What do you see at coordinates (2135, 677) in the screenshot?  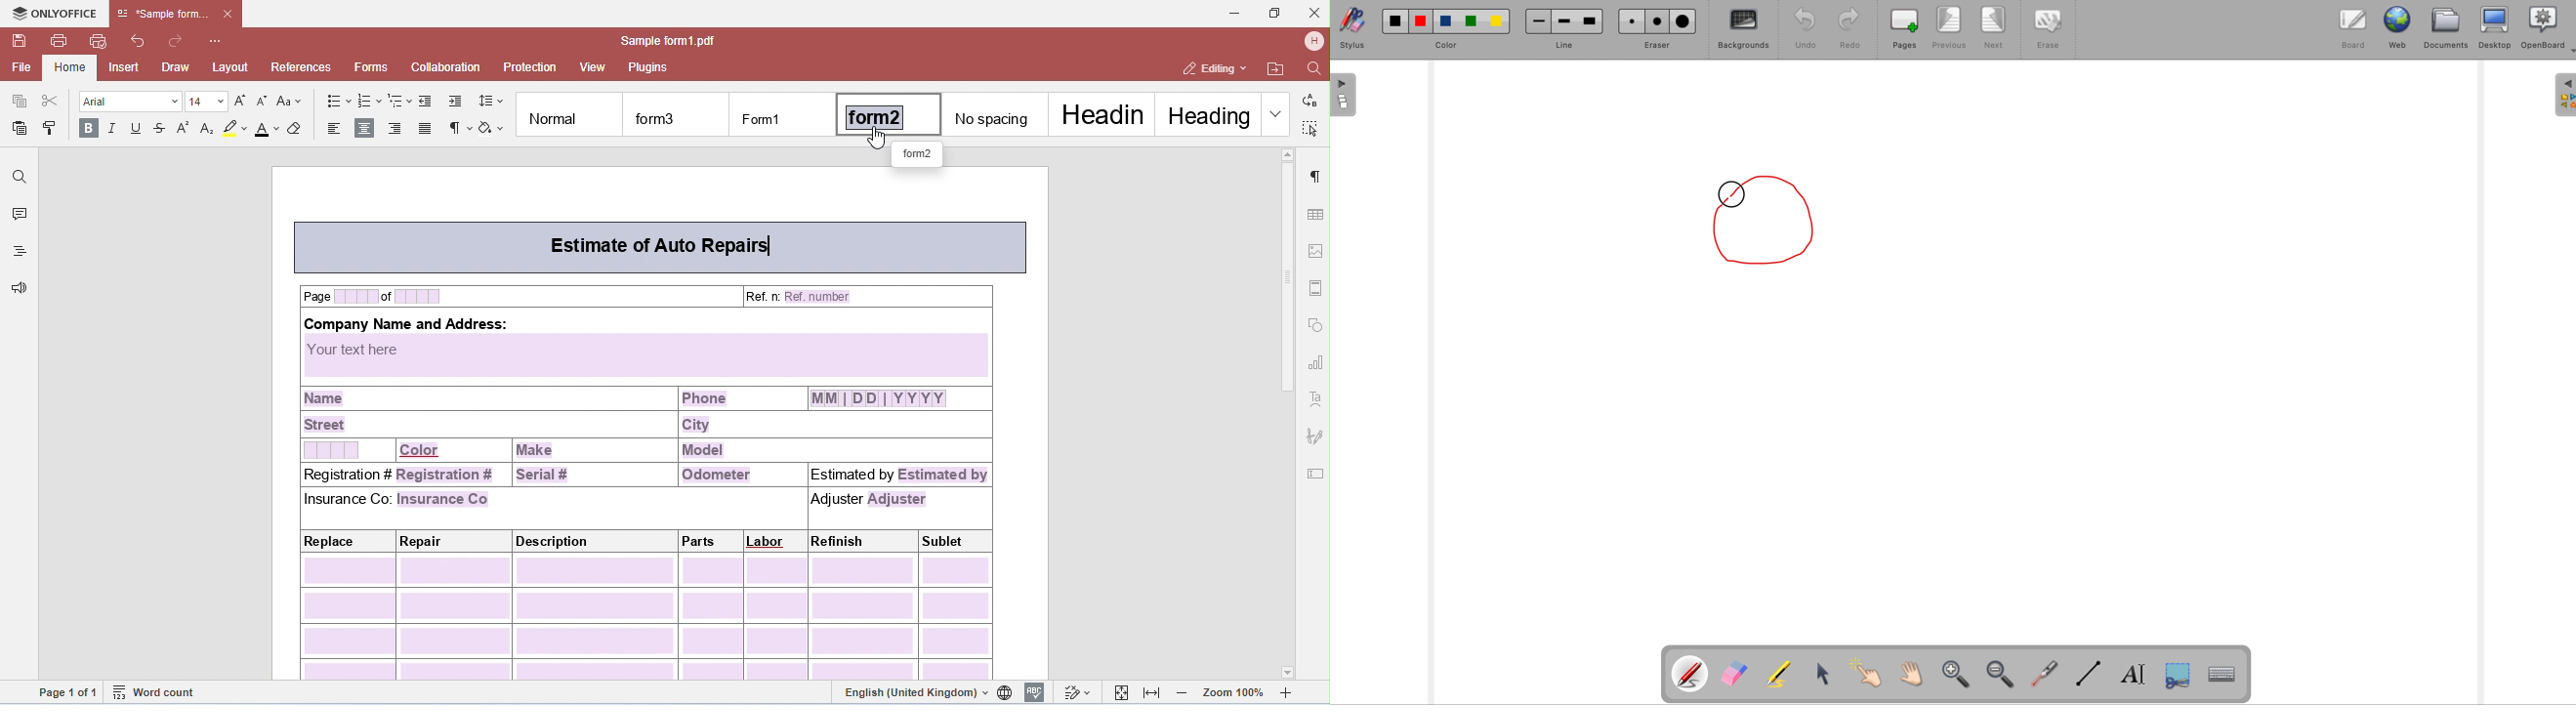 I see `write text` at bounding box center [2135, 677].